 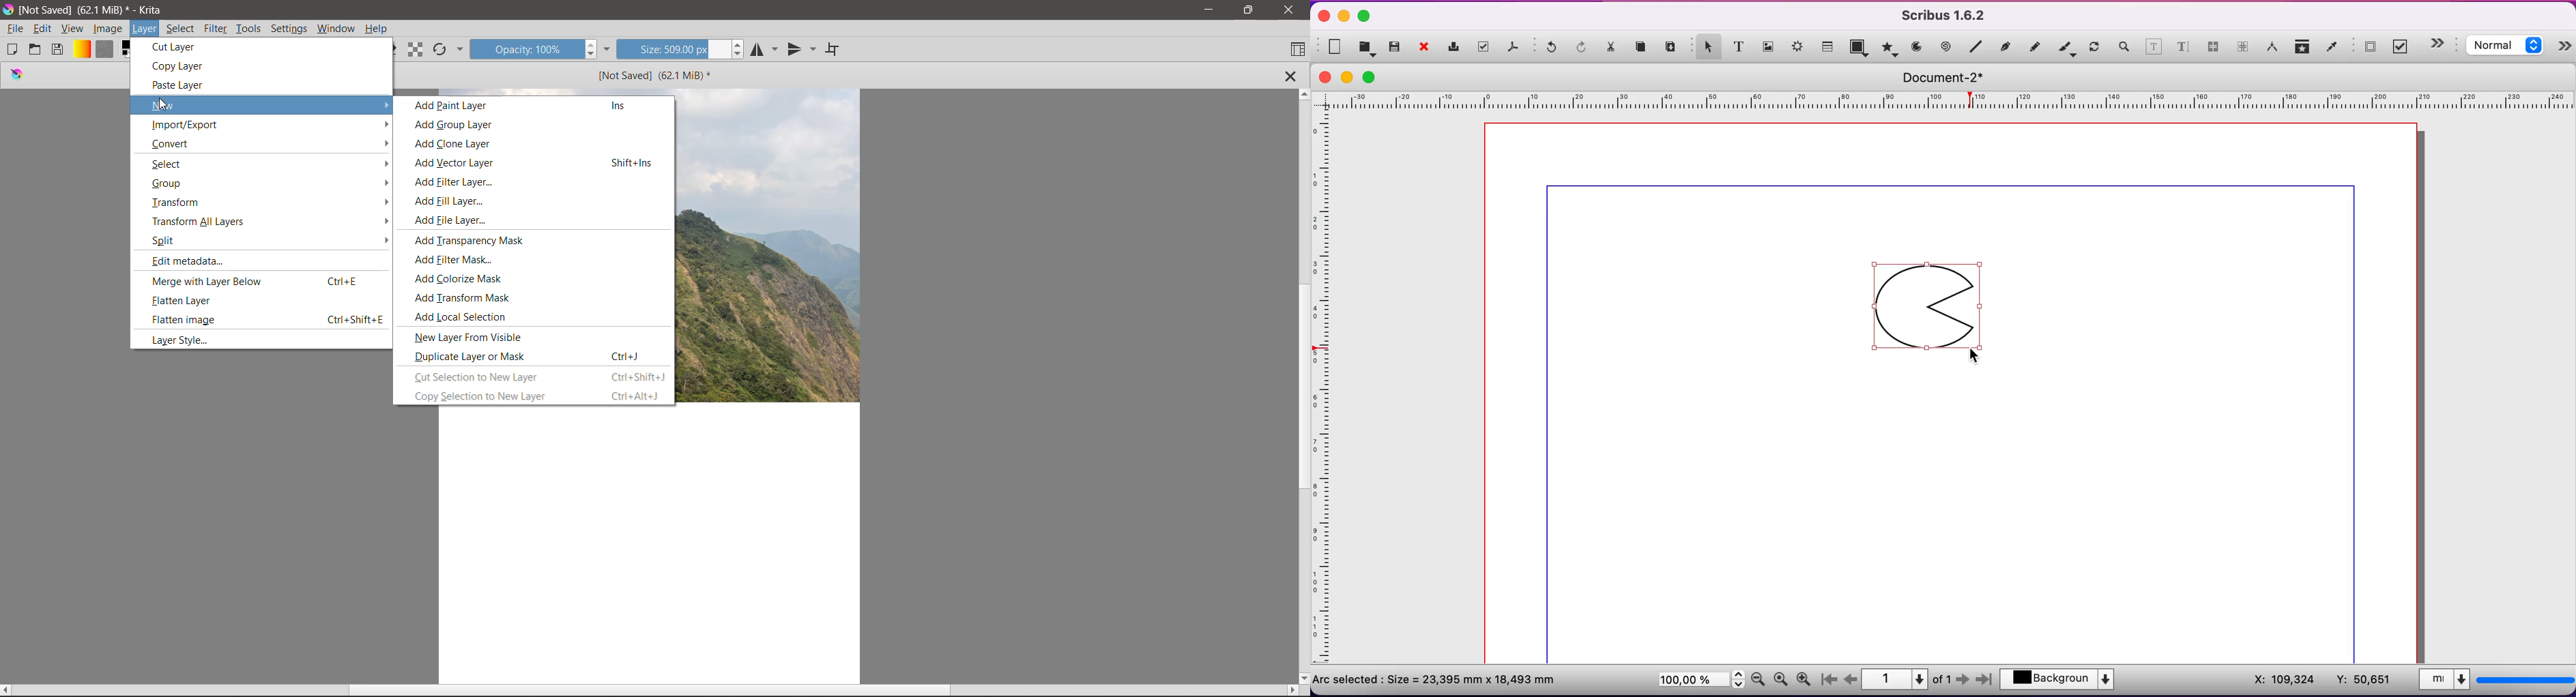 What do you see at coordinates (1832, 680) in the screenshot?
I see `go to the first page` at bounding box center [1832, 680].